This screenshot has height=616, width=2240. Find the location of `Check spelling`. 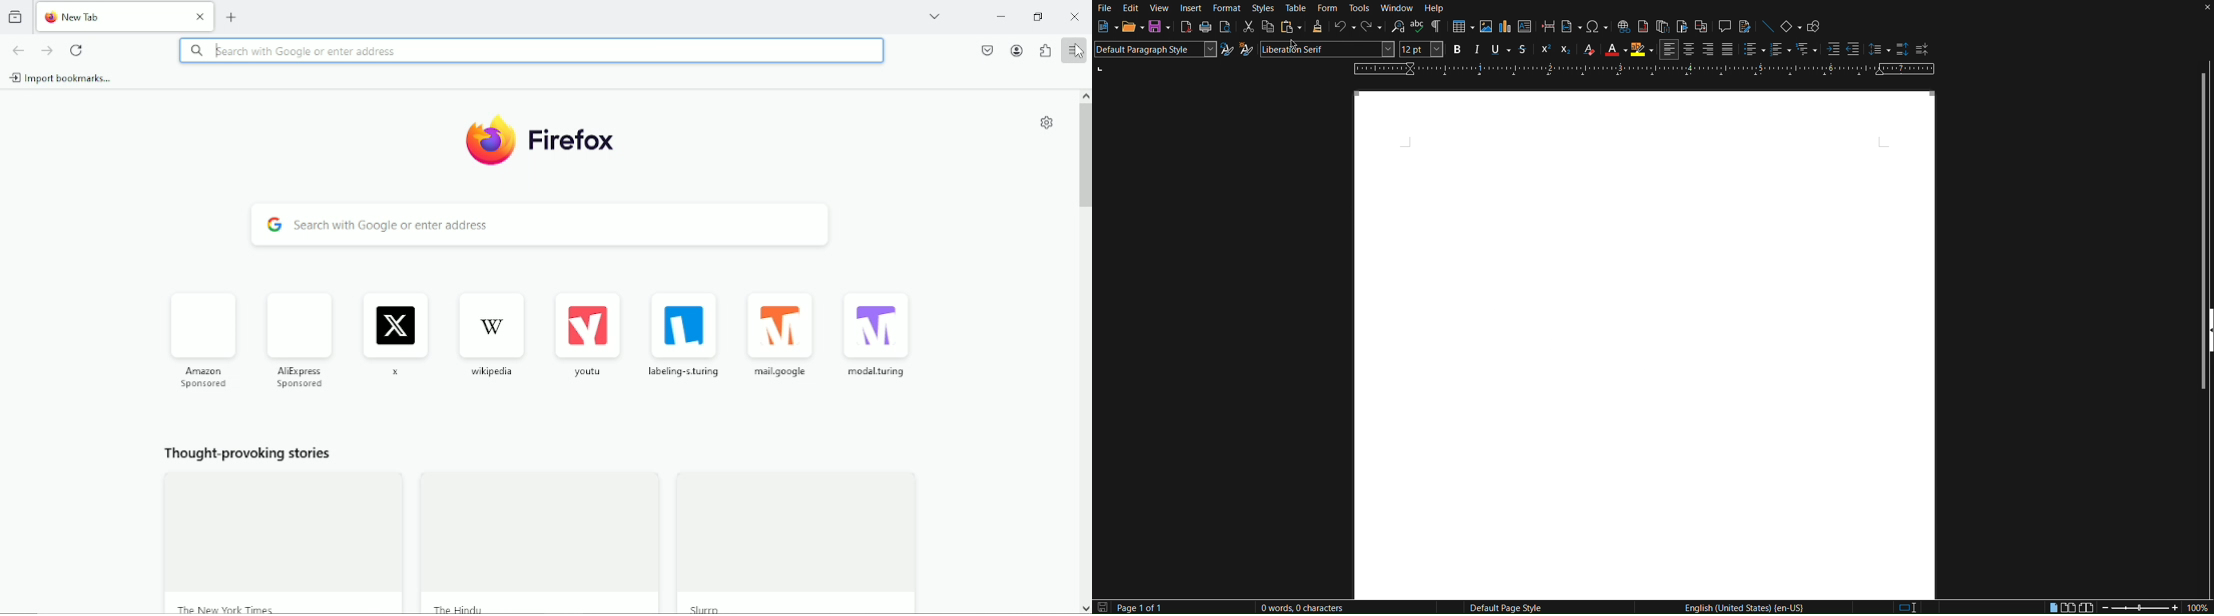

Check spelling is located at coordinates (1419, 29).